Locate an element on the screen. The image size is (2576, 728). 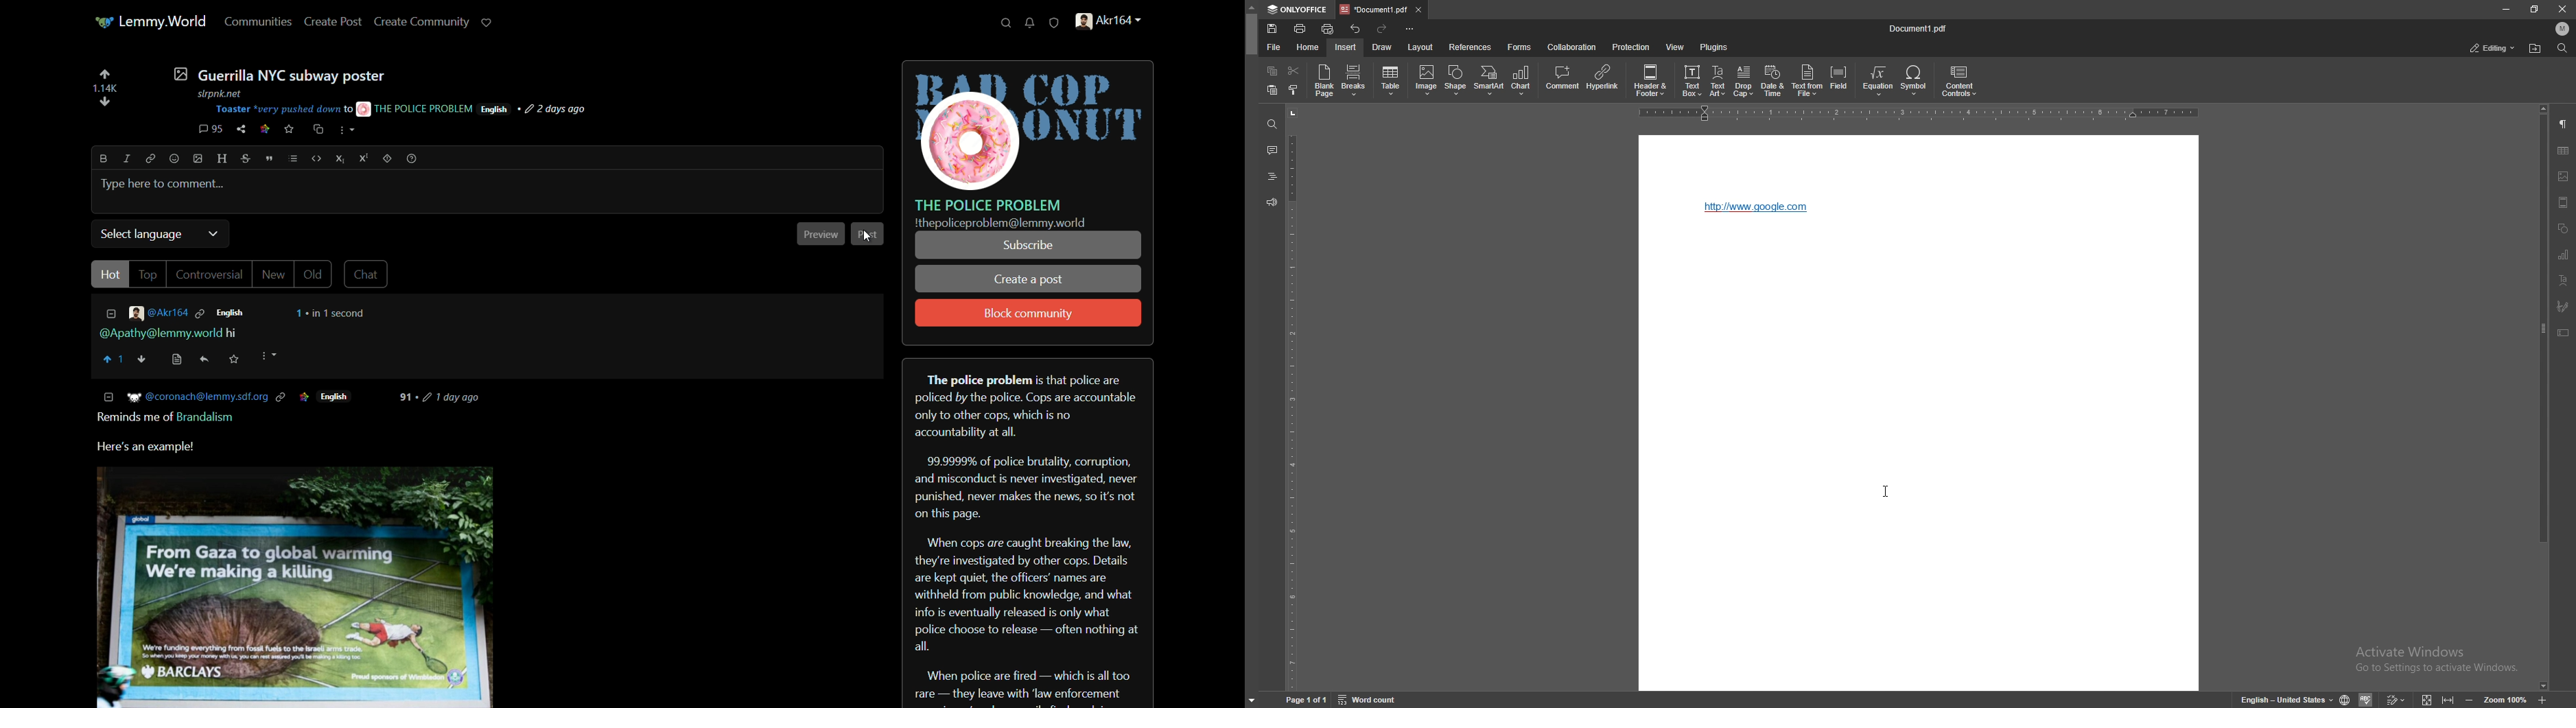
smart art is located at coordinates (1490, 80).